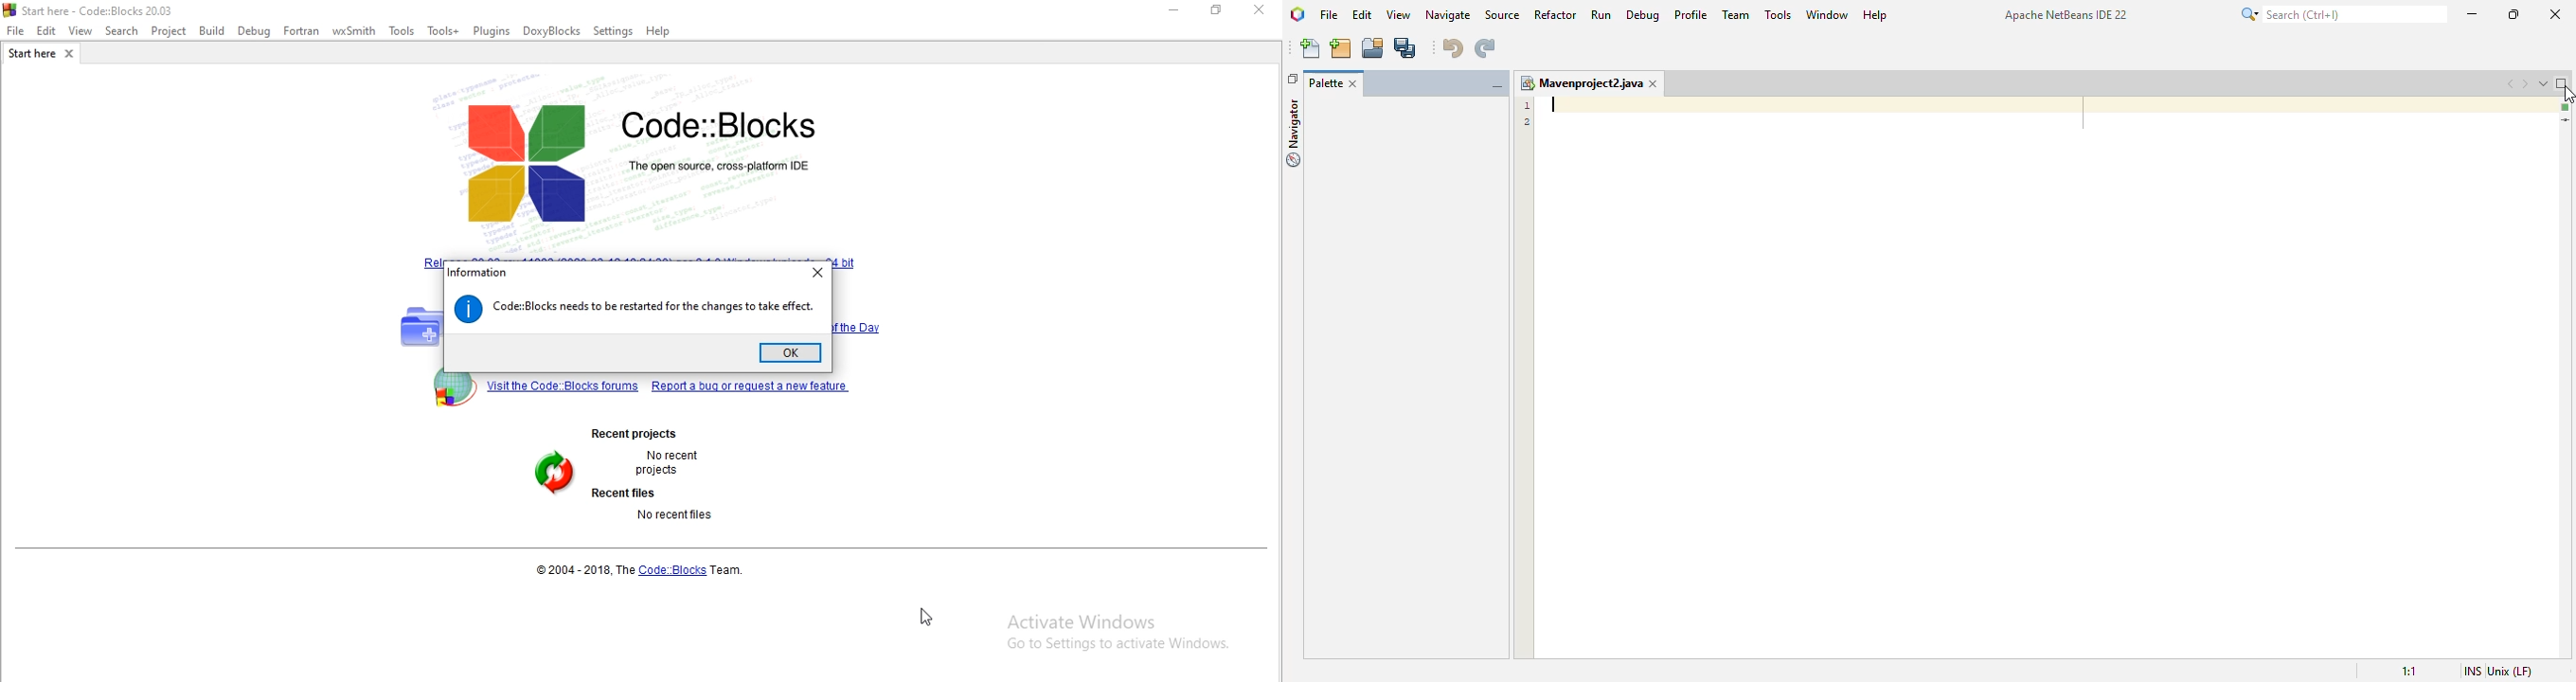  I want to click on palette window, so click(1404, 379).